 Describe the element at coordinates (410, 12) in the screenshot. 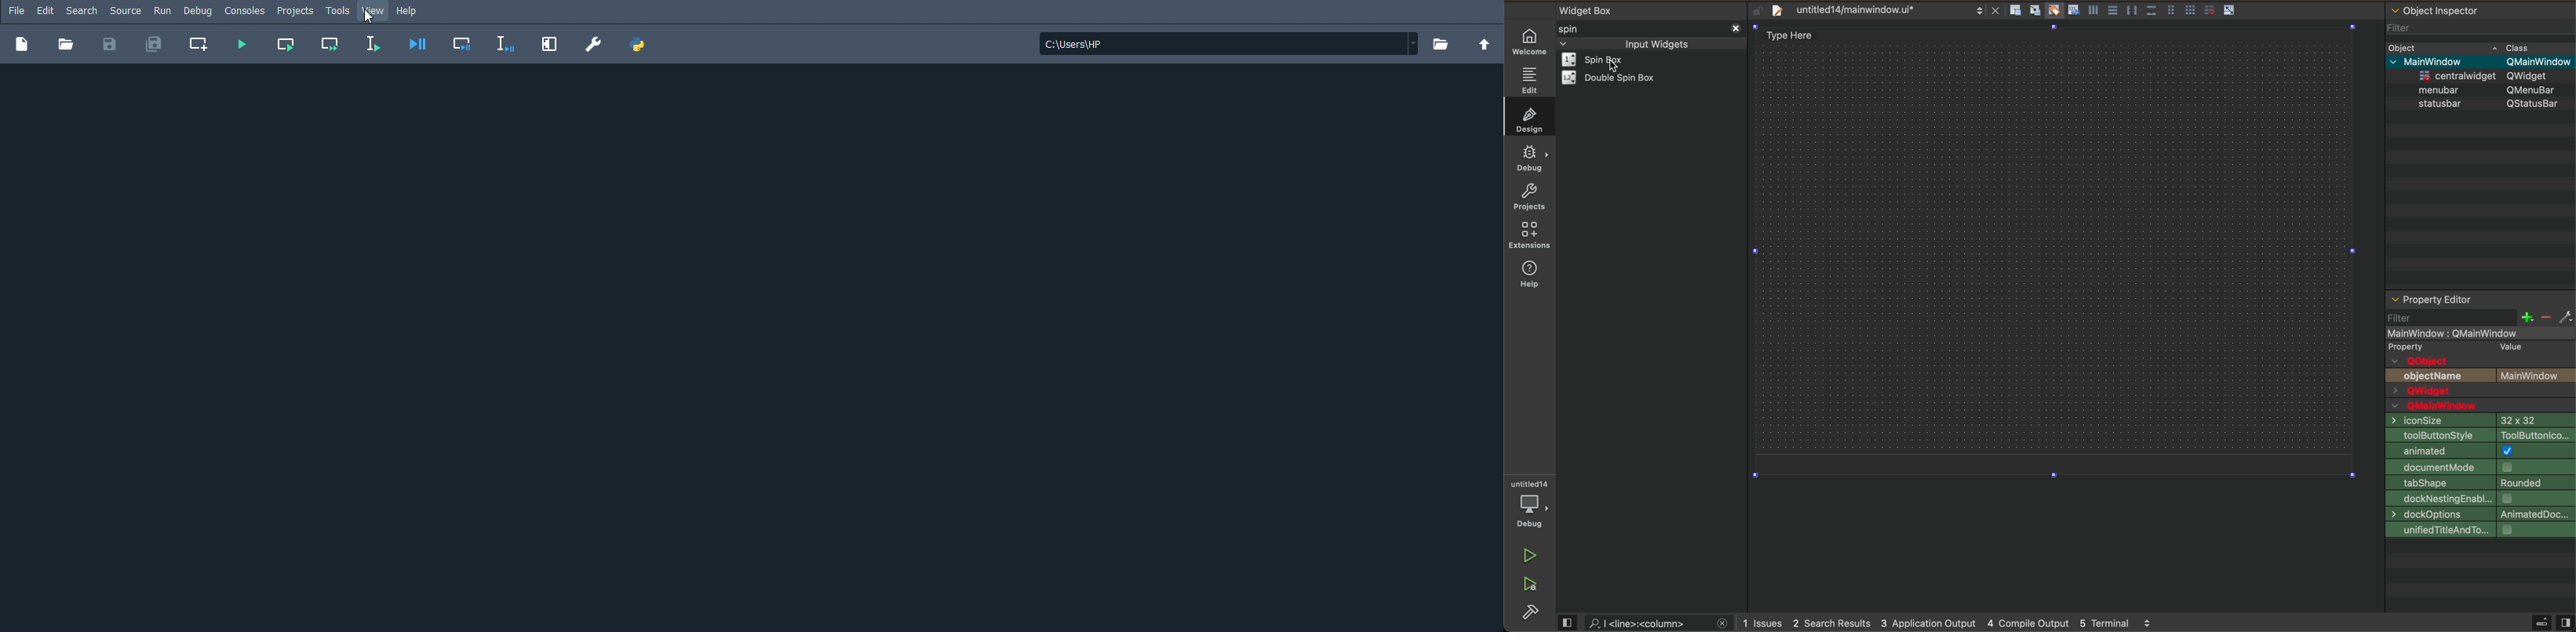

I see `Help` at that location.